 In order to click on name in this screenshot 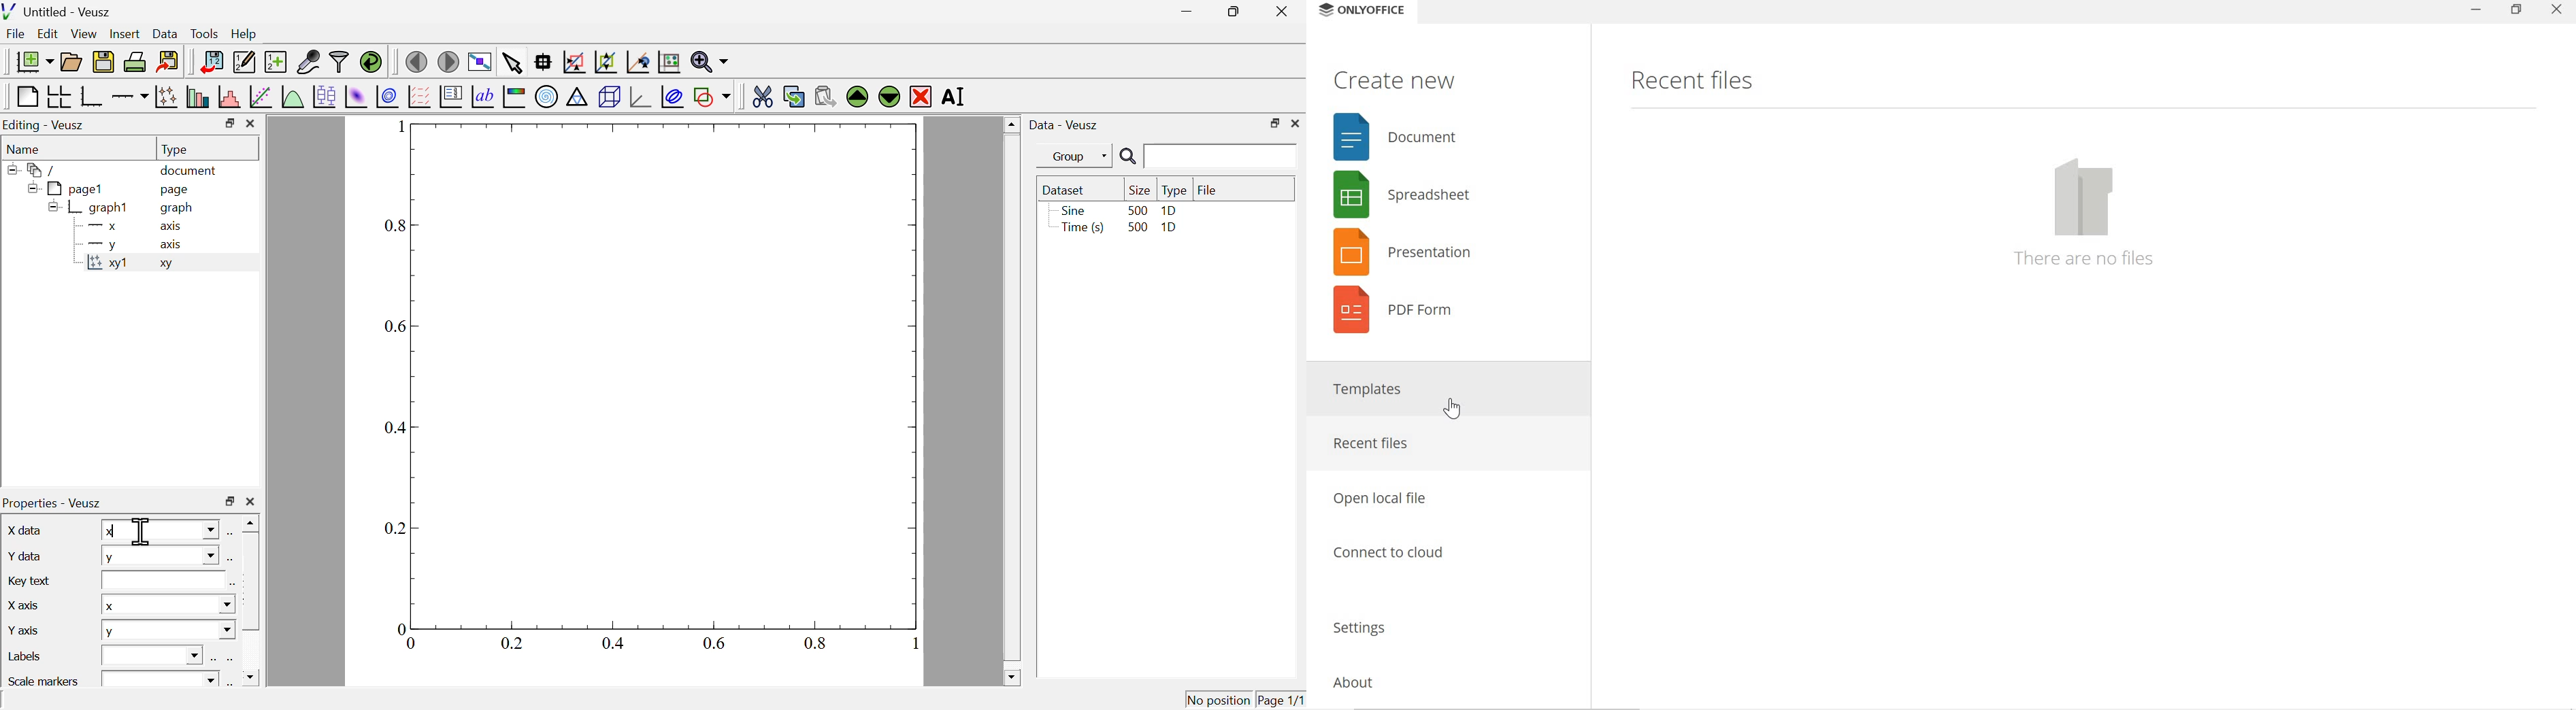, I will do `click(27, 148)`.